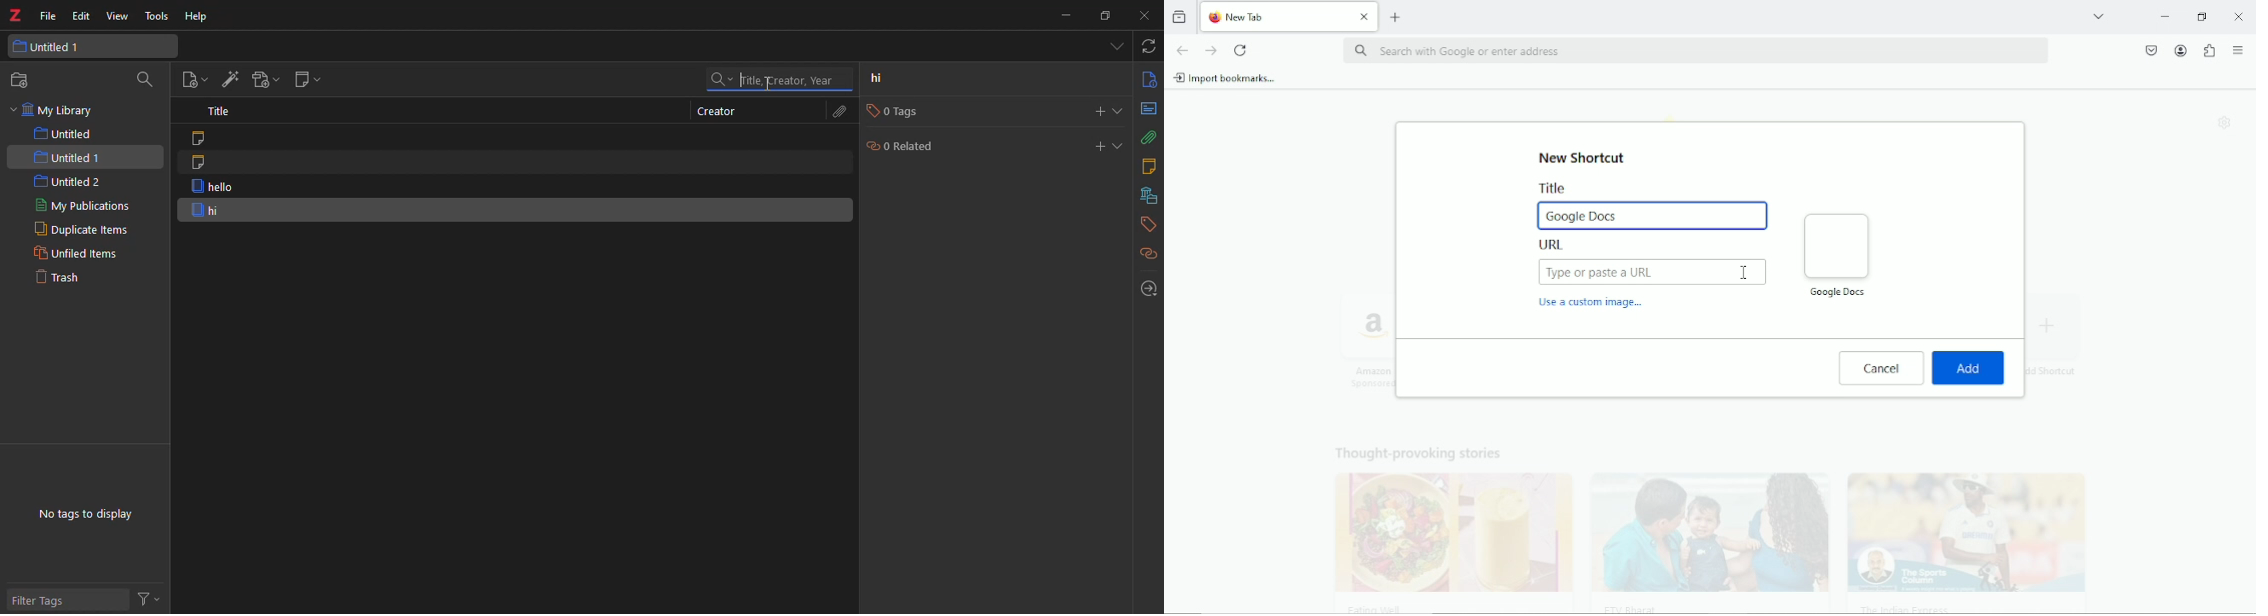 This screenshot has height=616, width=2268. Describe the element at coordinates (212, 188) in the screenshot. I see `item` at that location.